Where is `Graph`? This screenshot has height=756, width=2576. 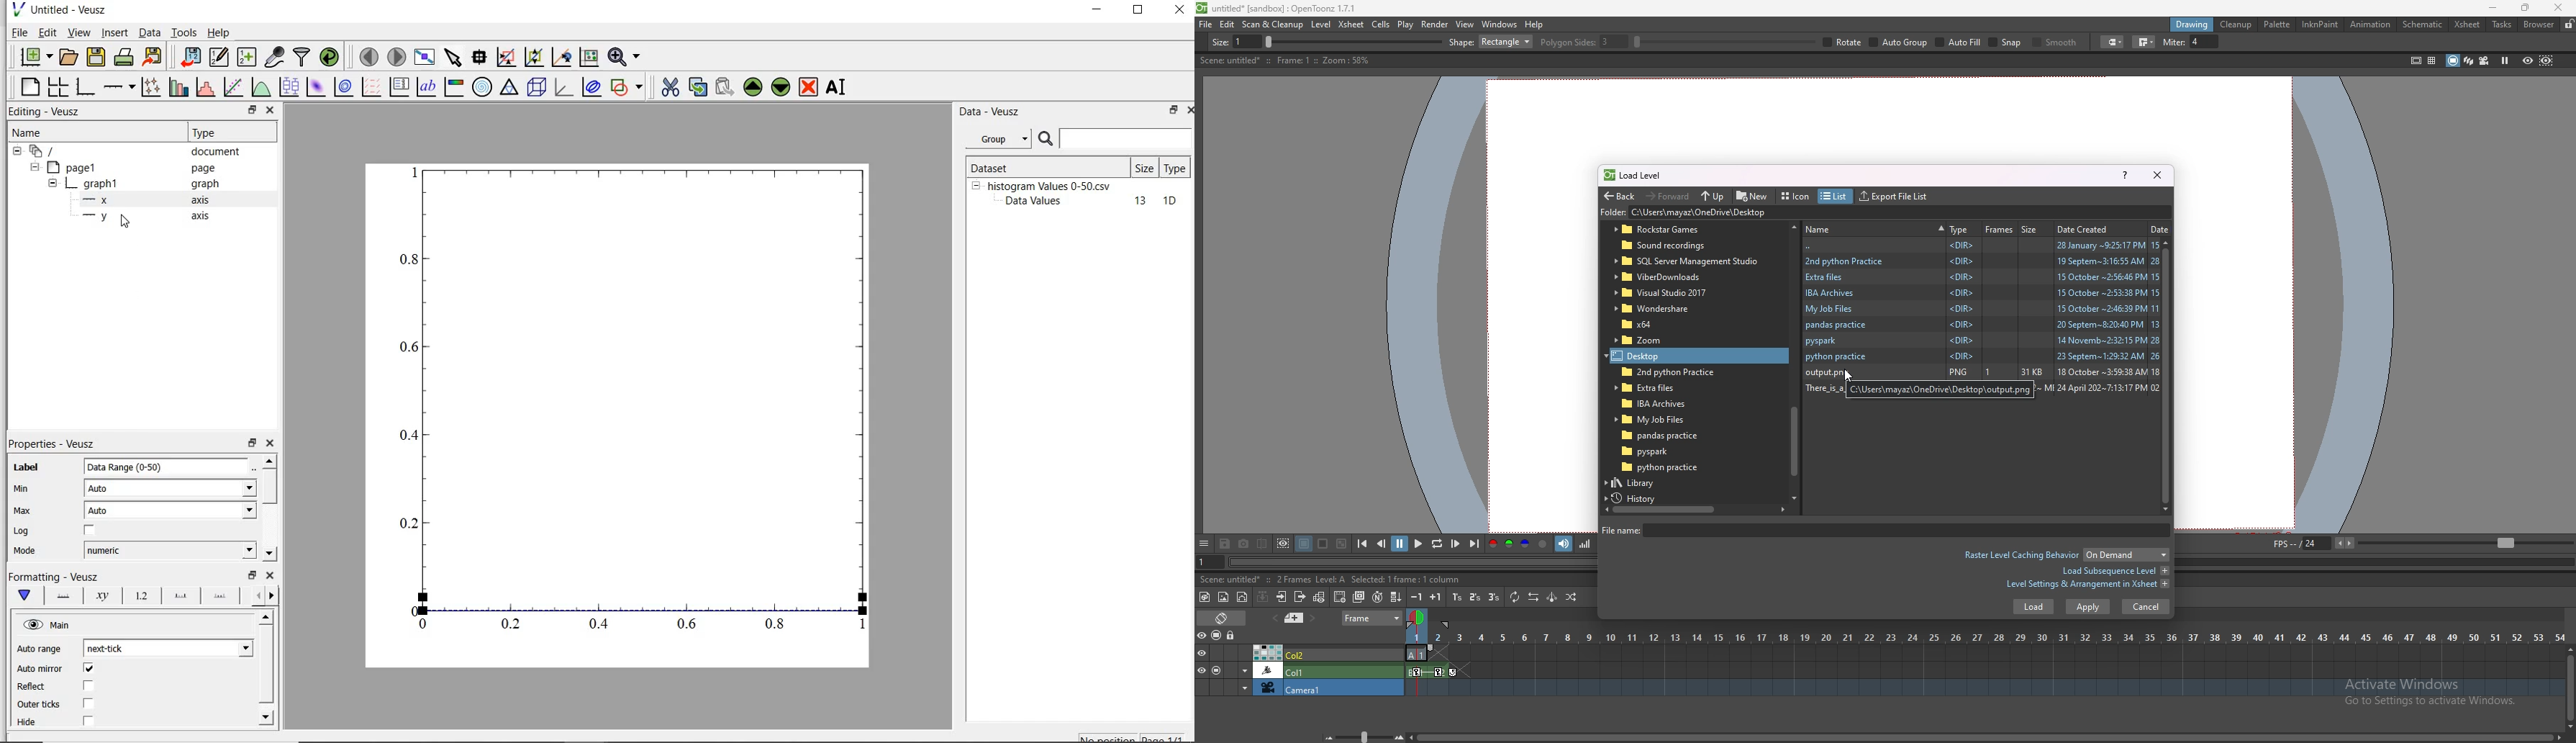 Graph is located at coordinates (617, 416).